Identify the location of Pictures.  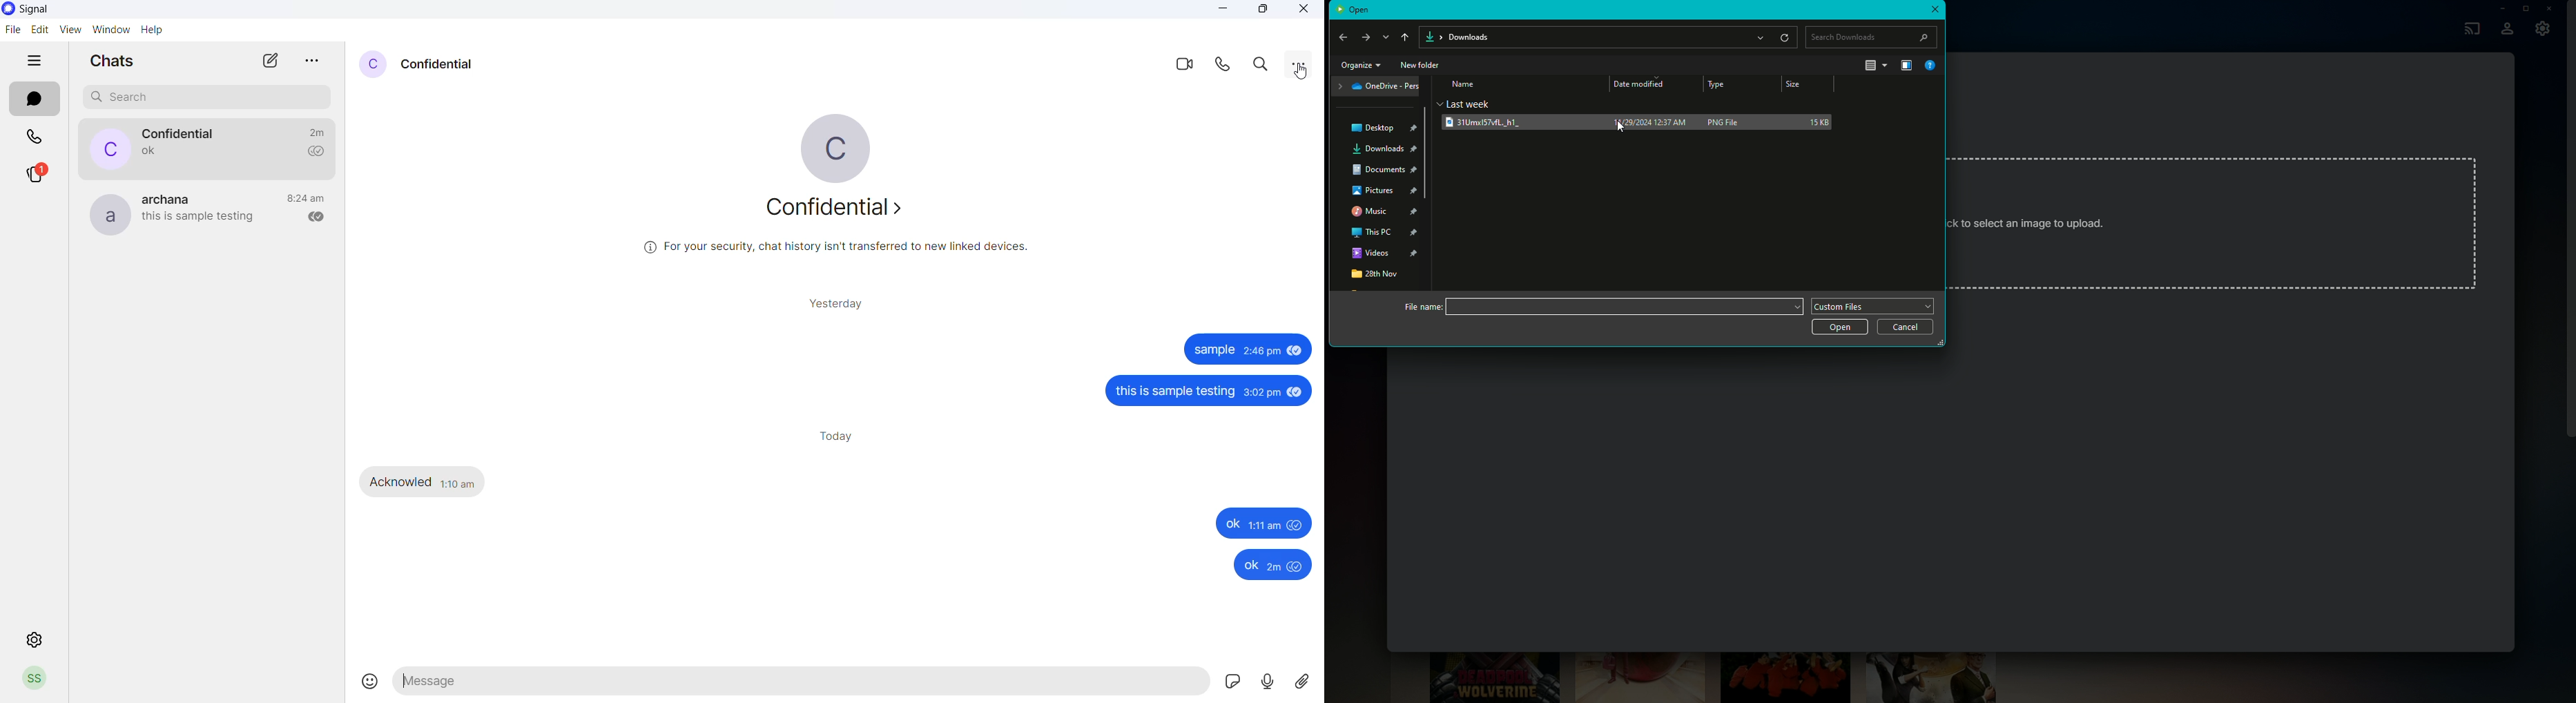
(1382, 191).